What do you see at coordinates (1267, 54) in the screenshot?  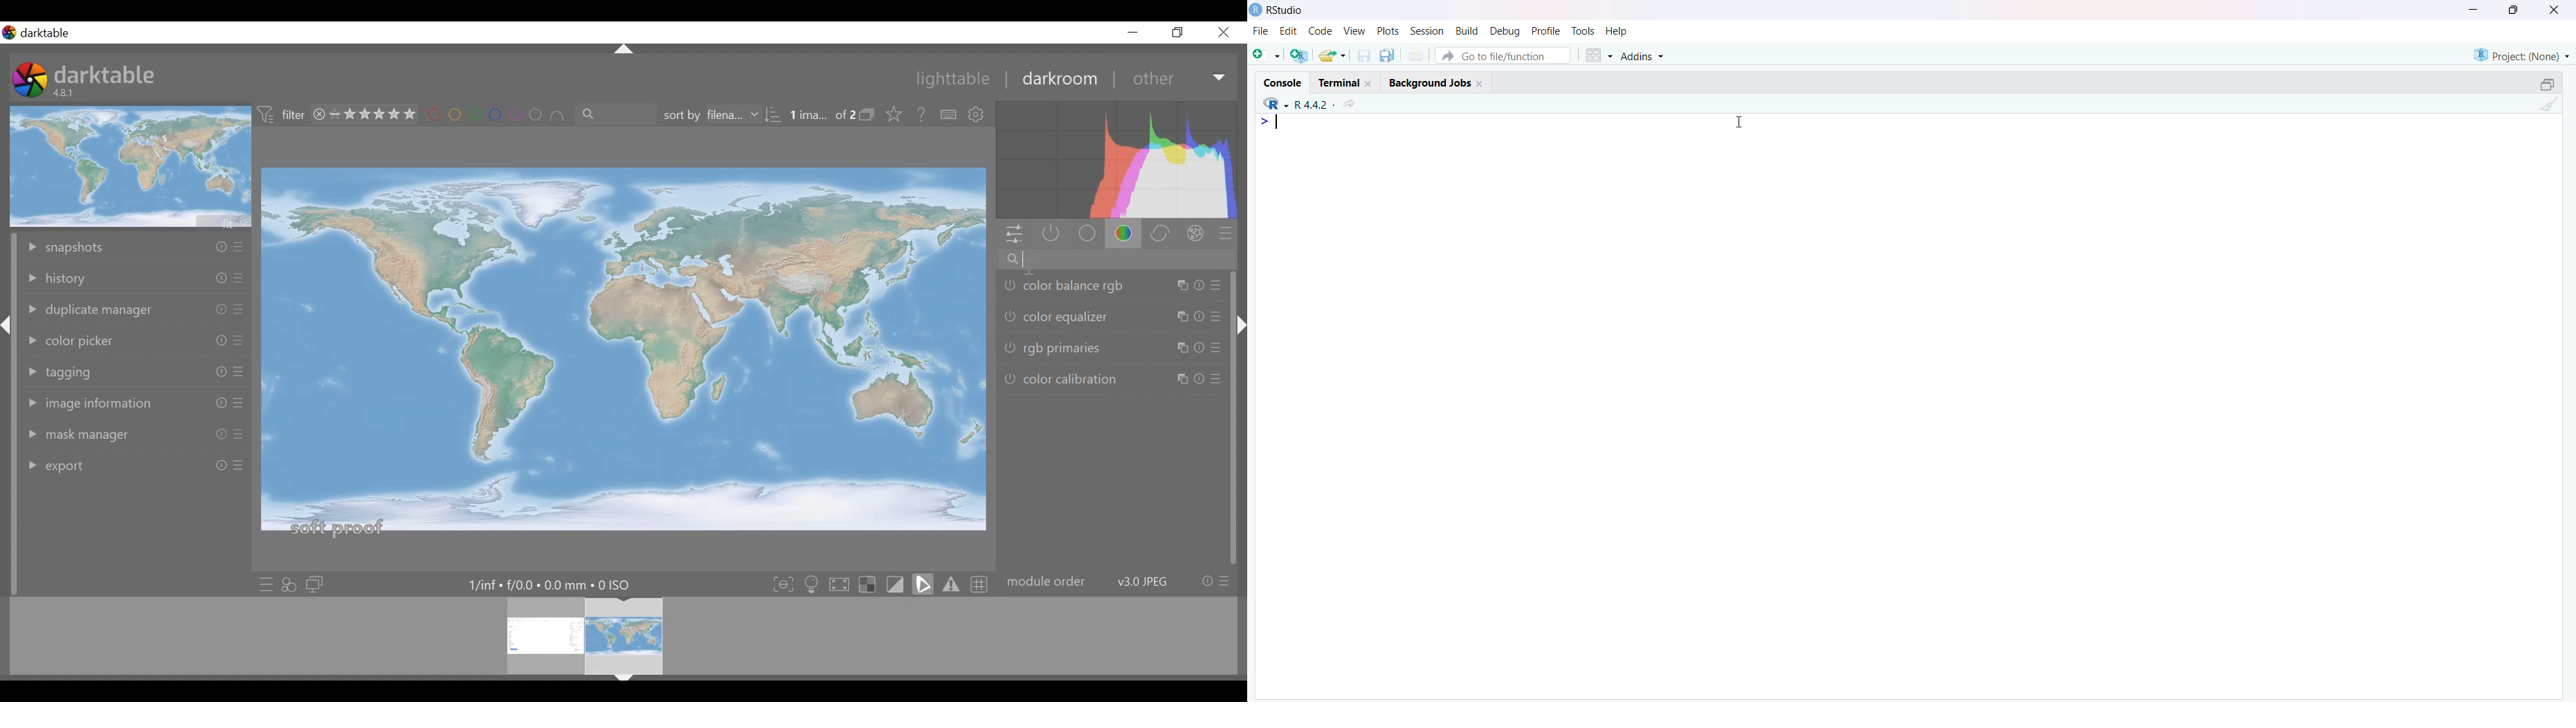 I see `New File` at bounding box center [1267, 54].